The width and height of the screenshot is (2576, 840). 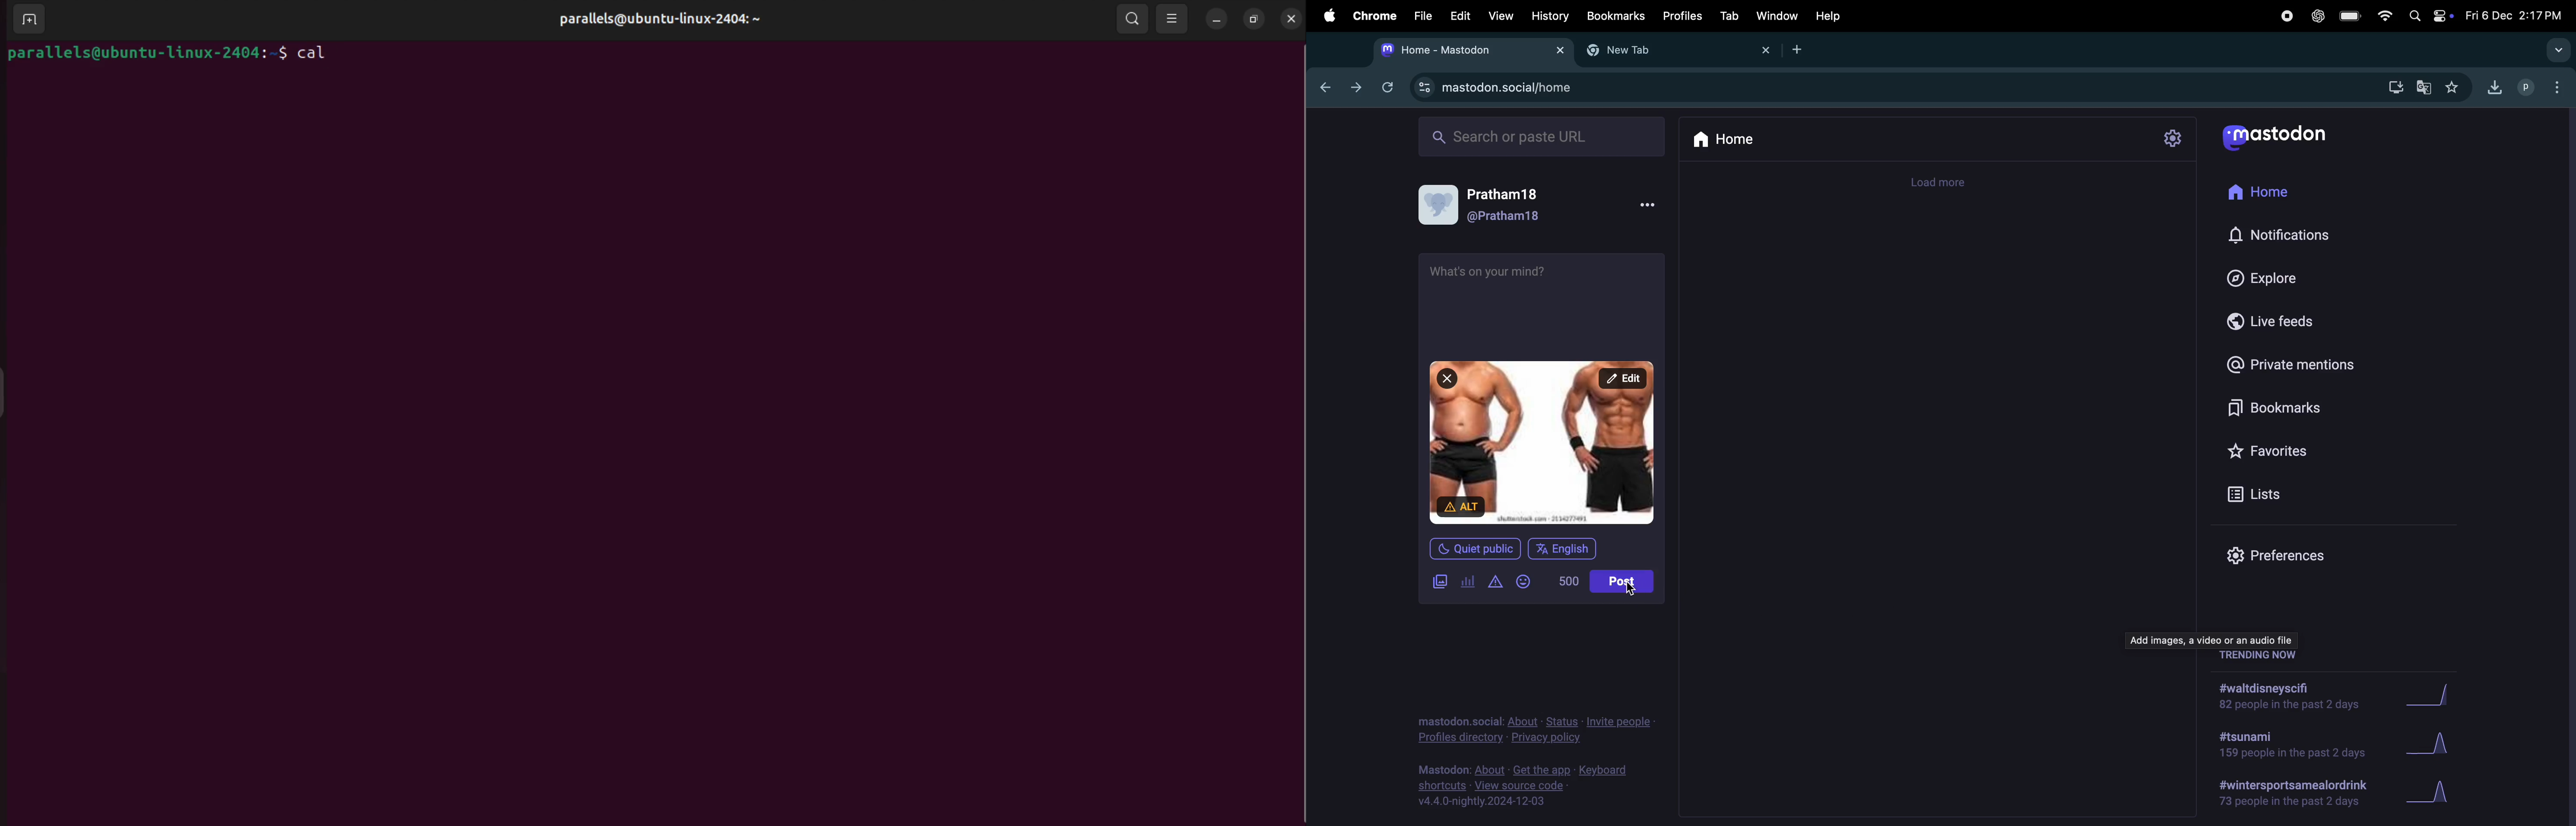 What do you see at coordinates (2272, 453) in the screenshot?
I see `favourites` at bounding box center [2272, 453].